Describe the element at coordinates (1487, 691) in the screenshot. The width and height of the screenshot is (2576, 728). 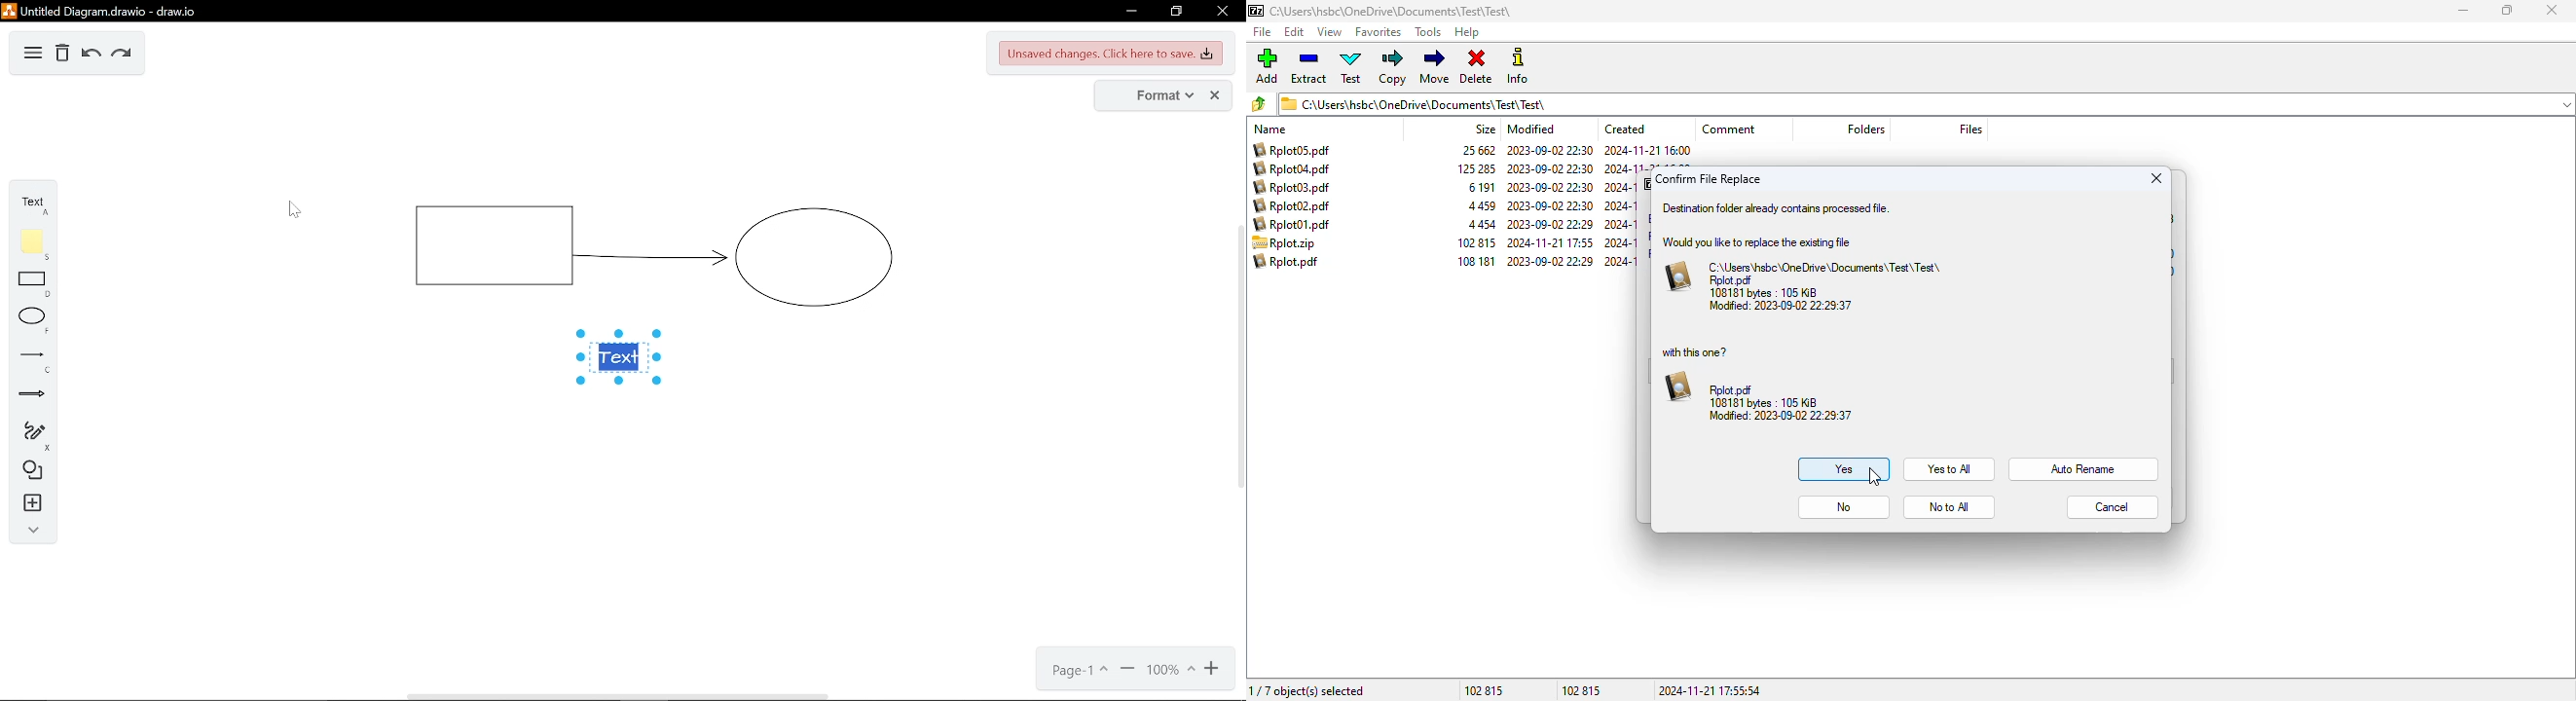
I see `102815` at that location.